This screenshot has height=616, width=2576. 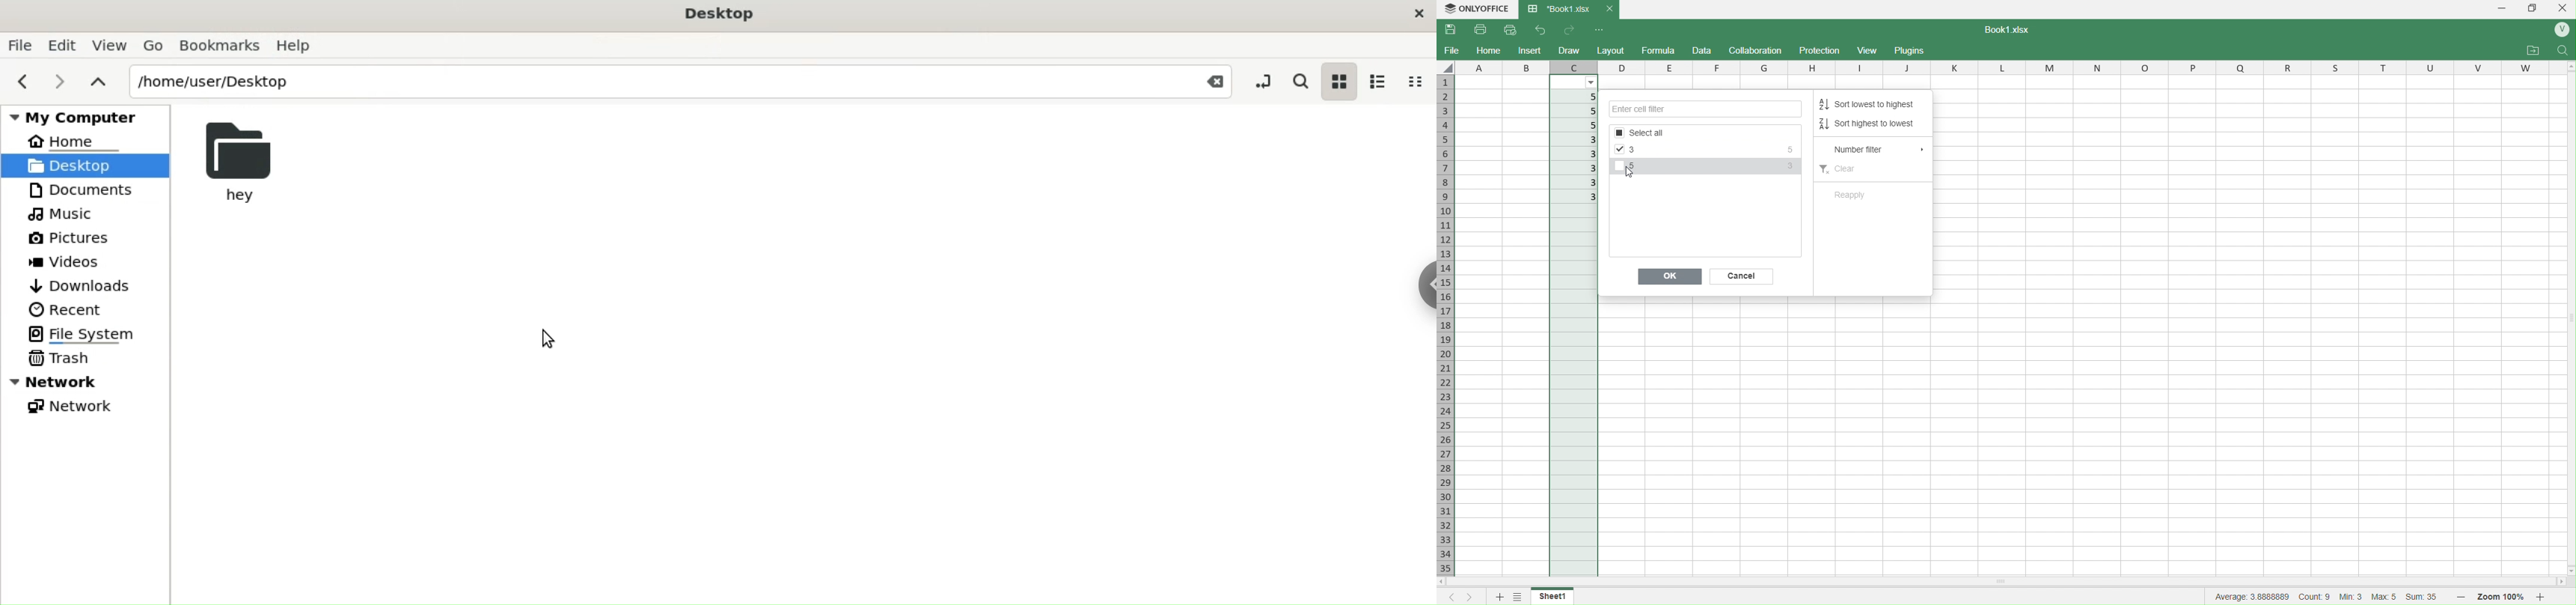 I want to click on Min, so click(x=2352, y=597).